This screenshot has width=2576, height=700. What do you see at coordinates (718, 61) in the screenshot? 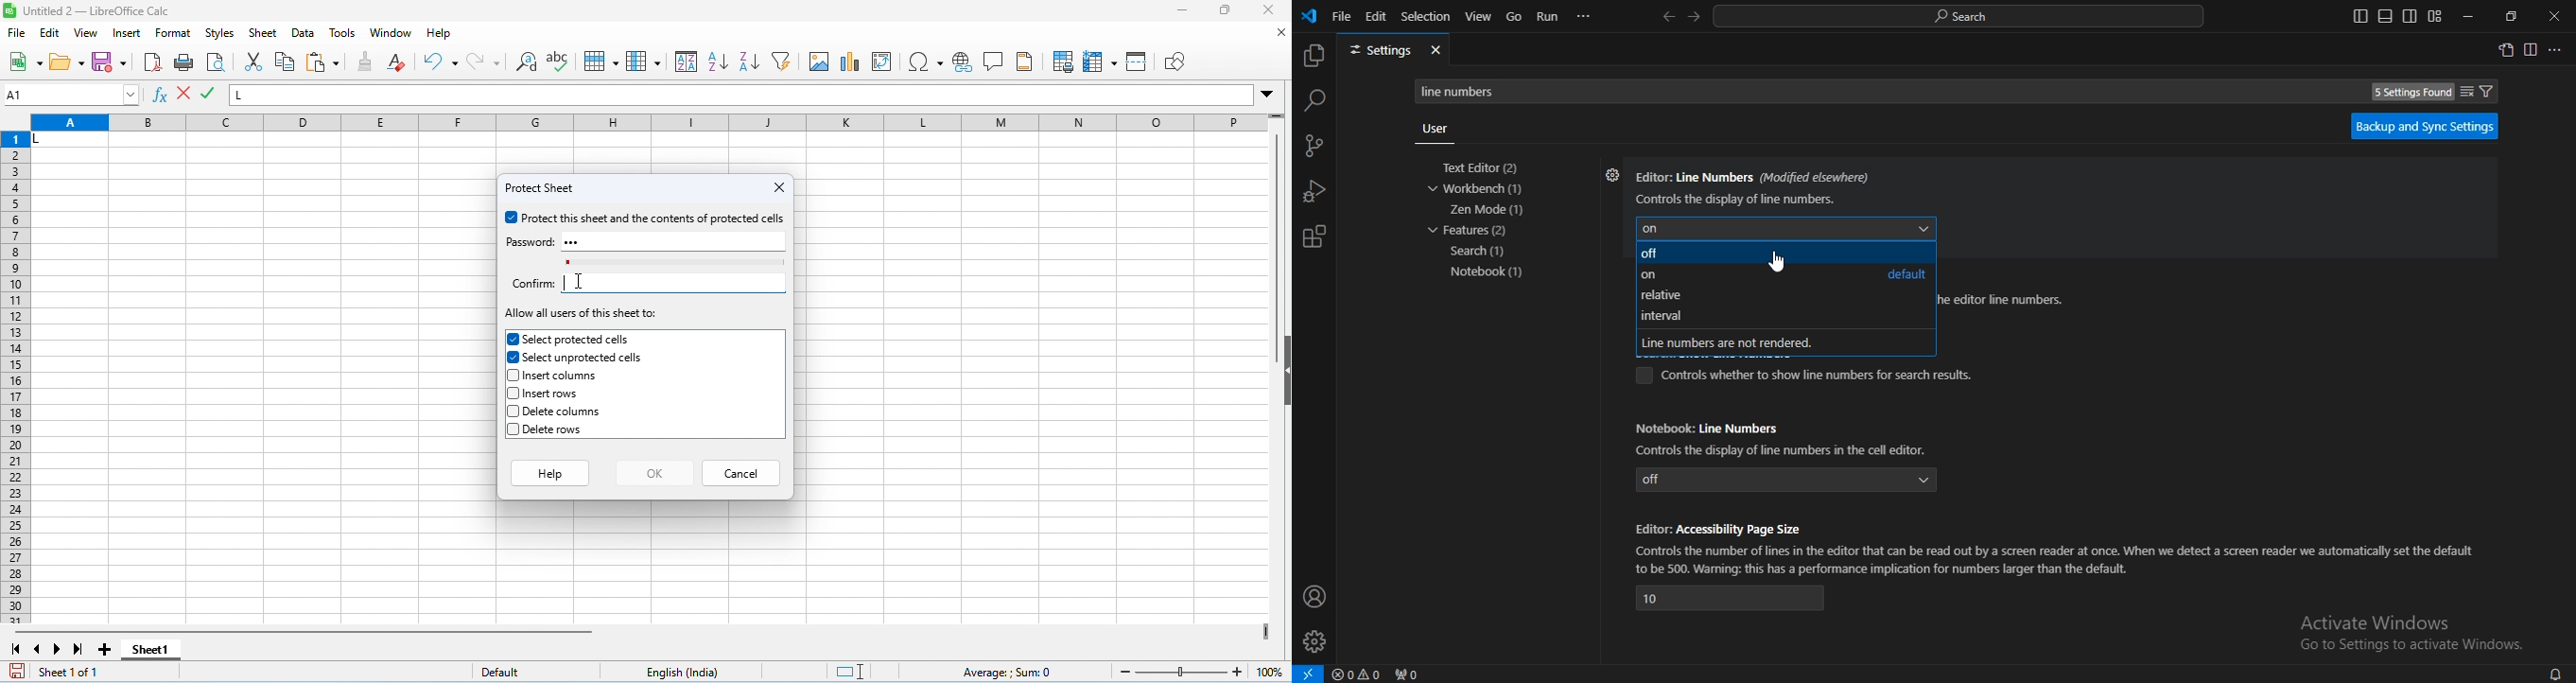
I see `sort ascending` at bounding box center [718, 61].